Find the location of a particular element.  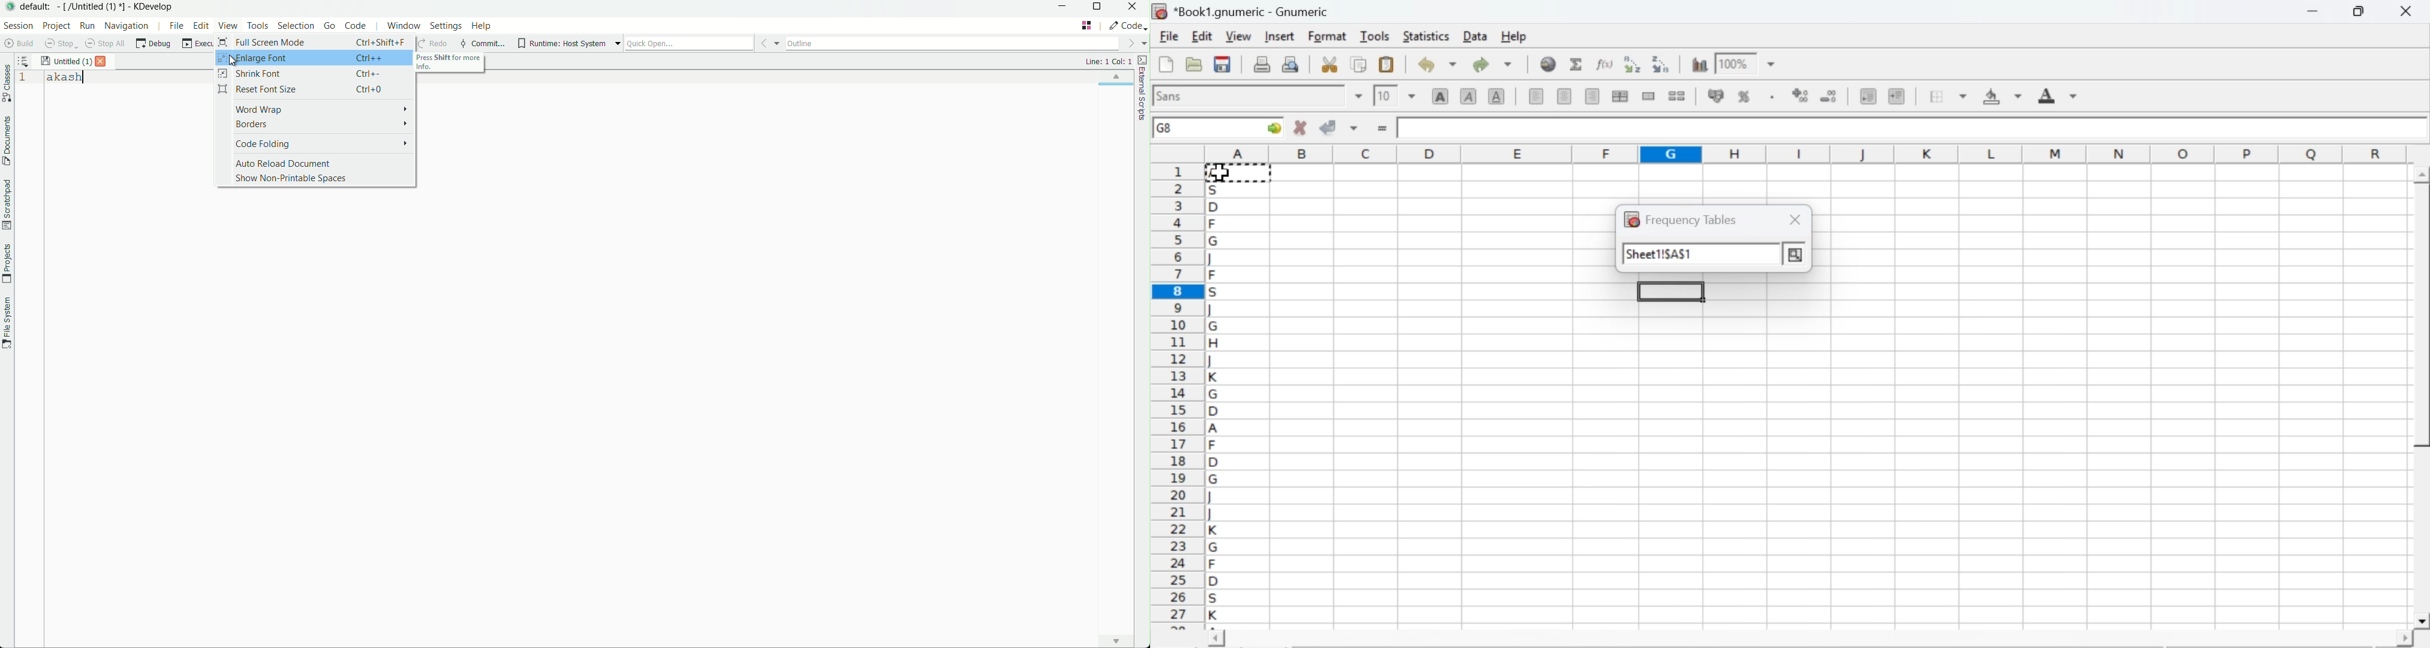

italic is located at coordinates (1470, 95).